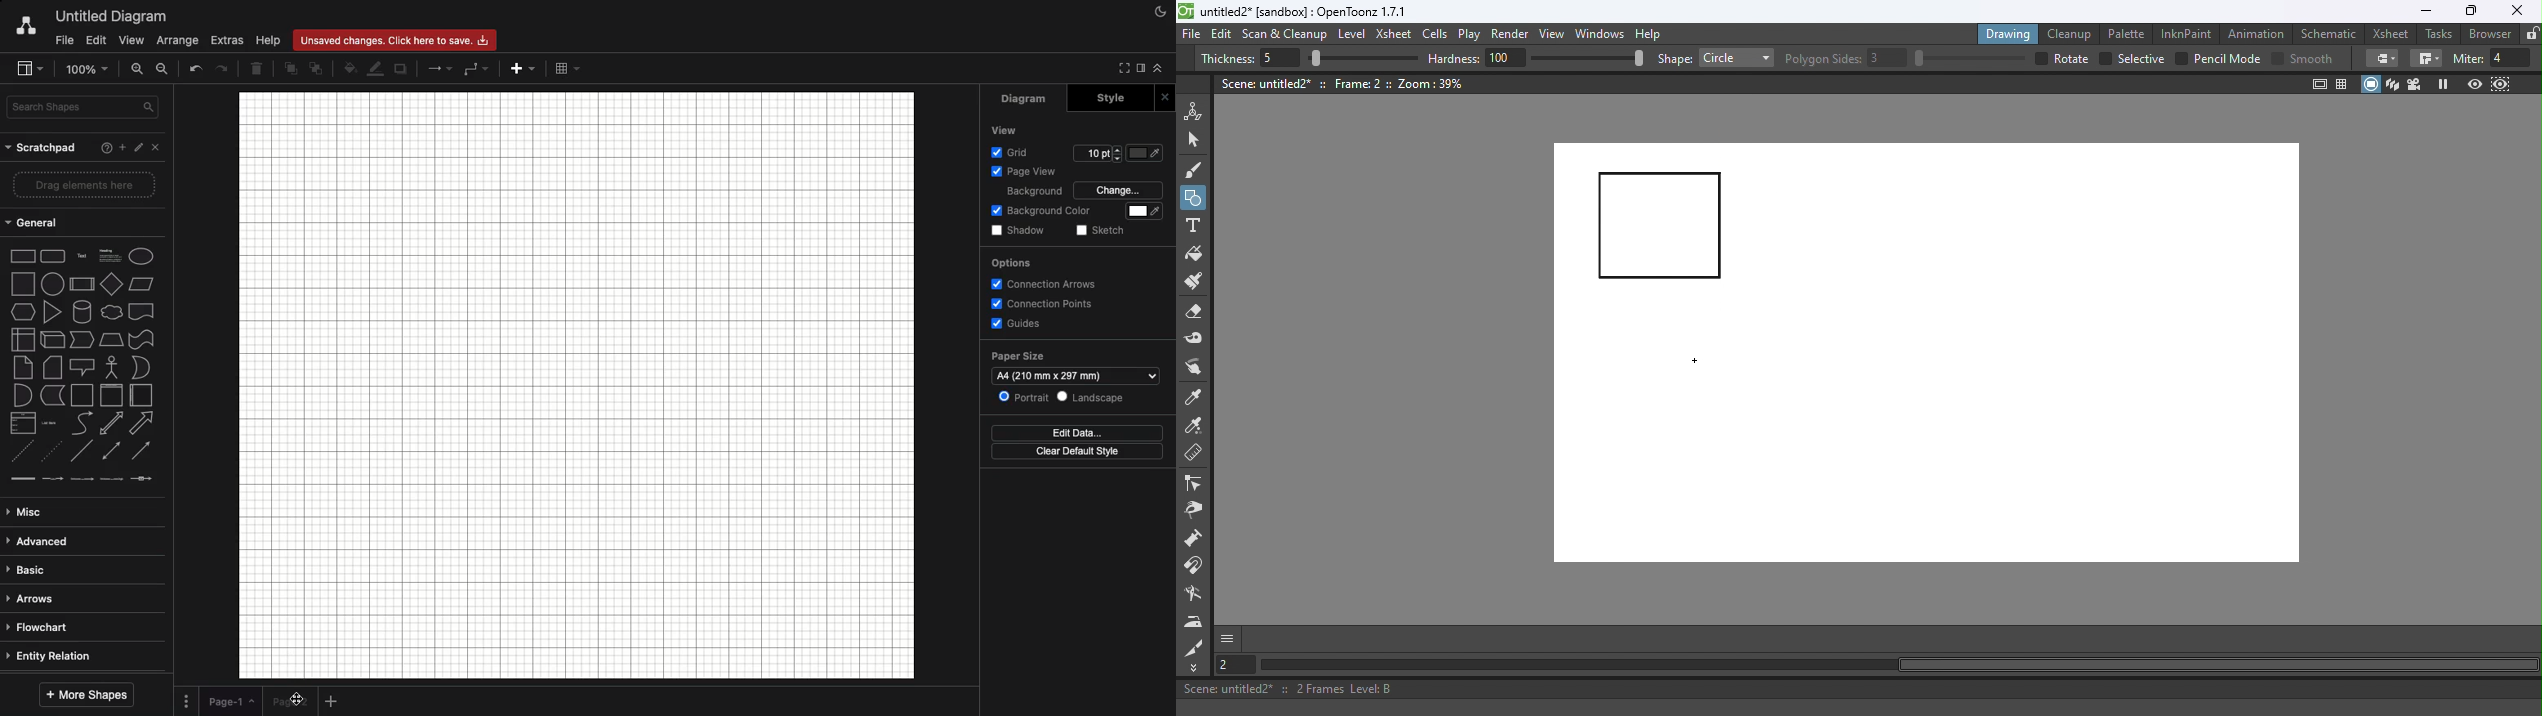 Image resolution: width=2548 pixels, height=728 pixels. What do you see at coordinates (2382, 58) in the screenshot?
I see `Border corners` at bounding box center [2382, 58].